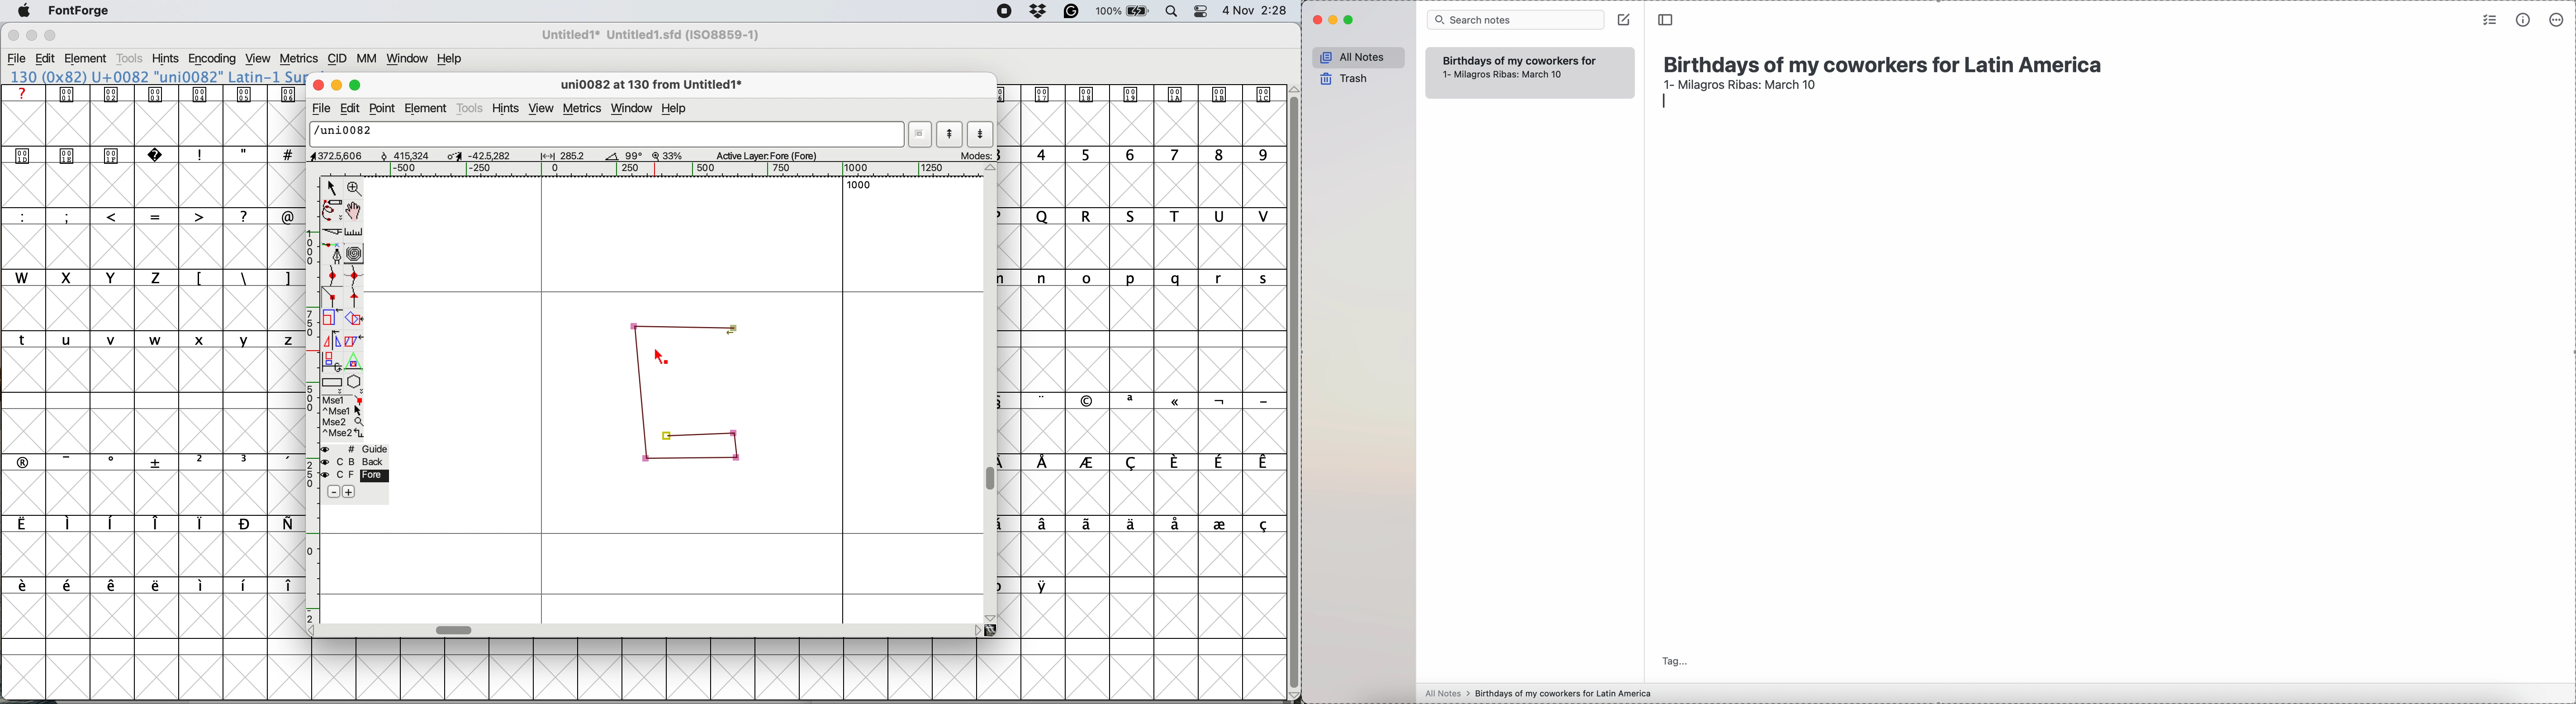  I want to click on rotate the selection in 3d and project back to plane, so click(331, 361).